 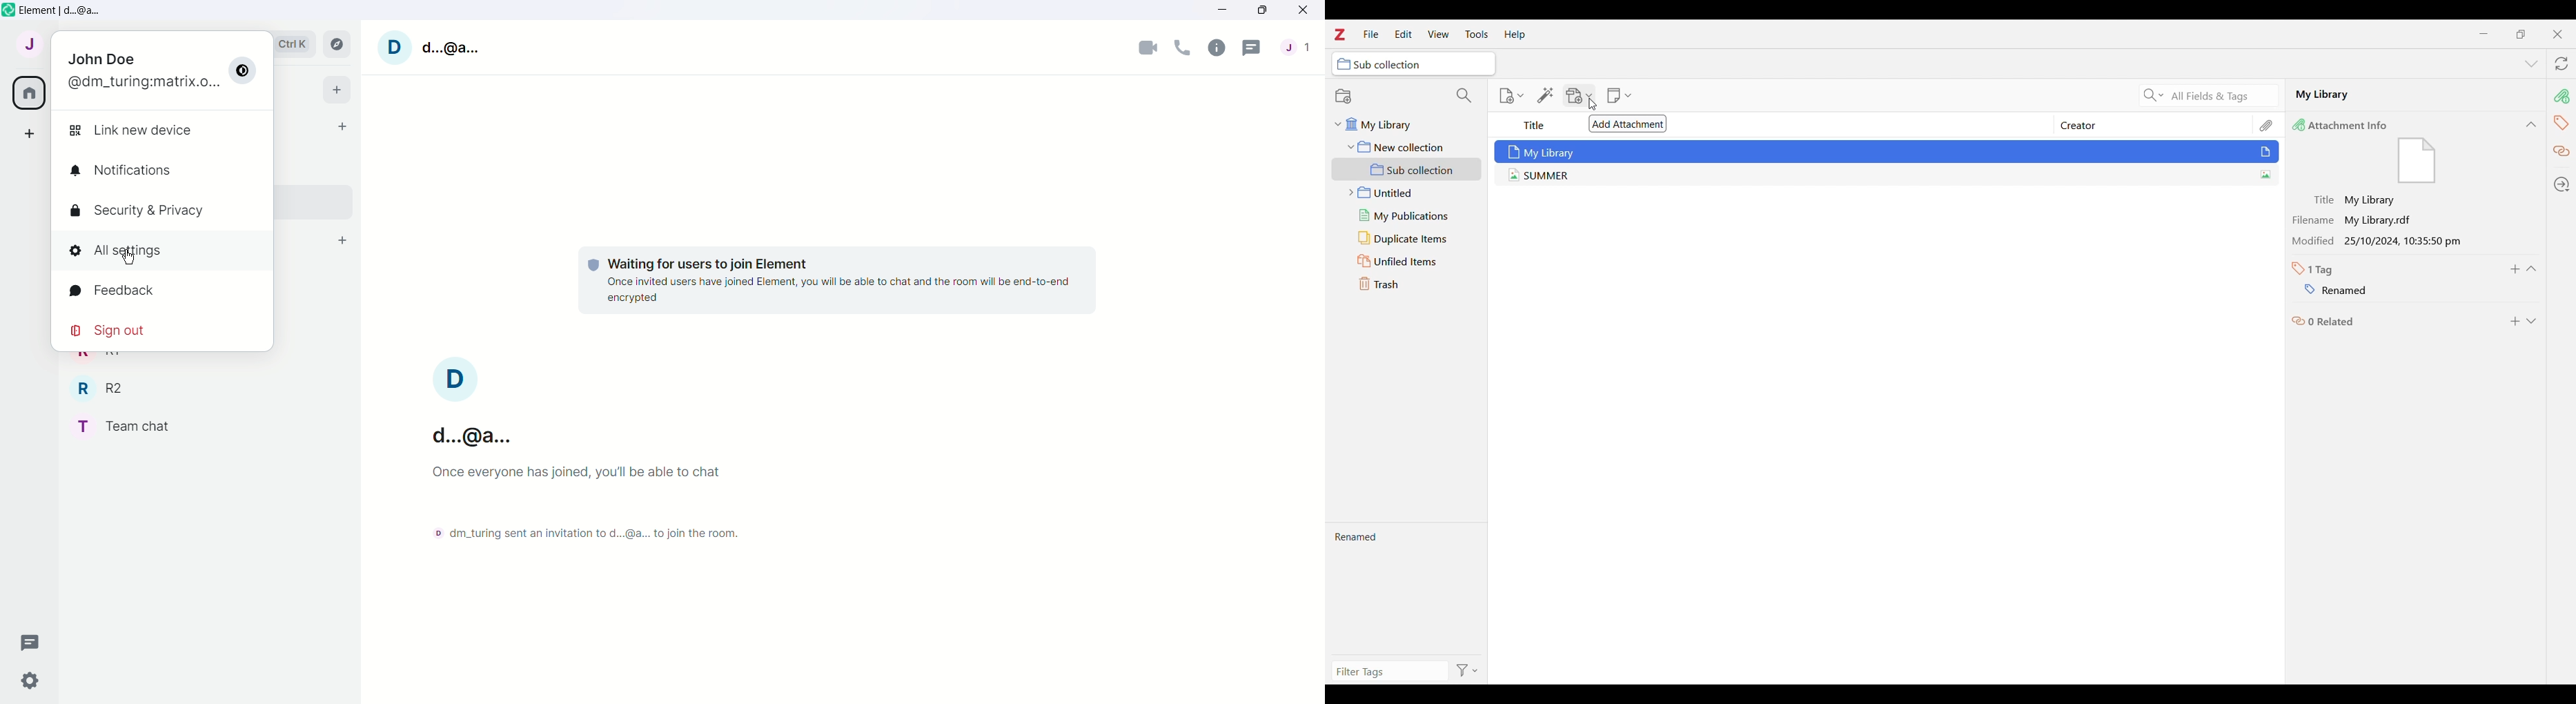 What do you see at coordinates (163, 211) in the screenshot?
I see `Security & Privacy` at bounding box center [163, 211].